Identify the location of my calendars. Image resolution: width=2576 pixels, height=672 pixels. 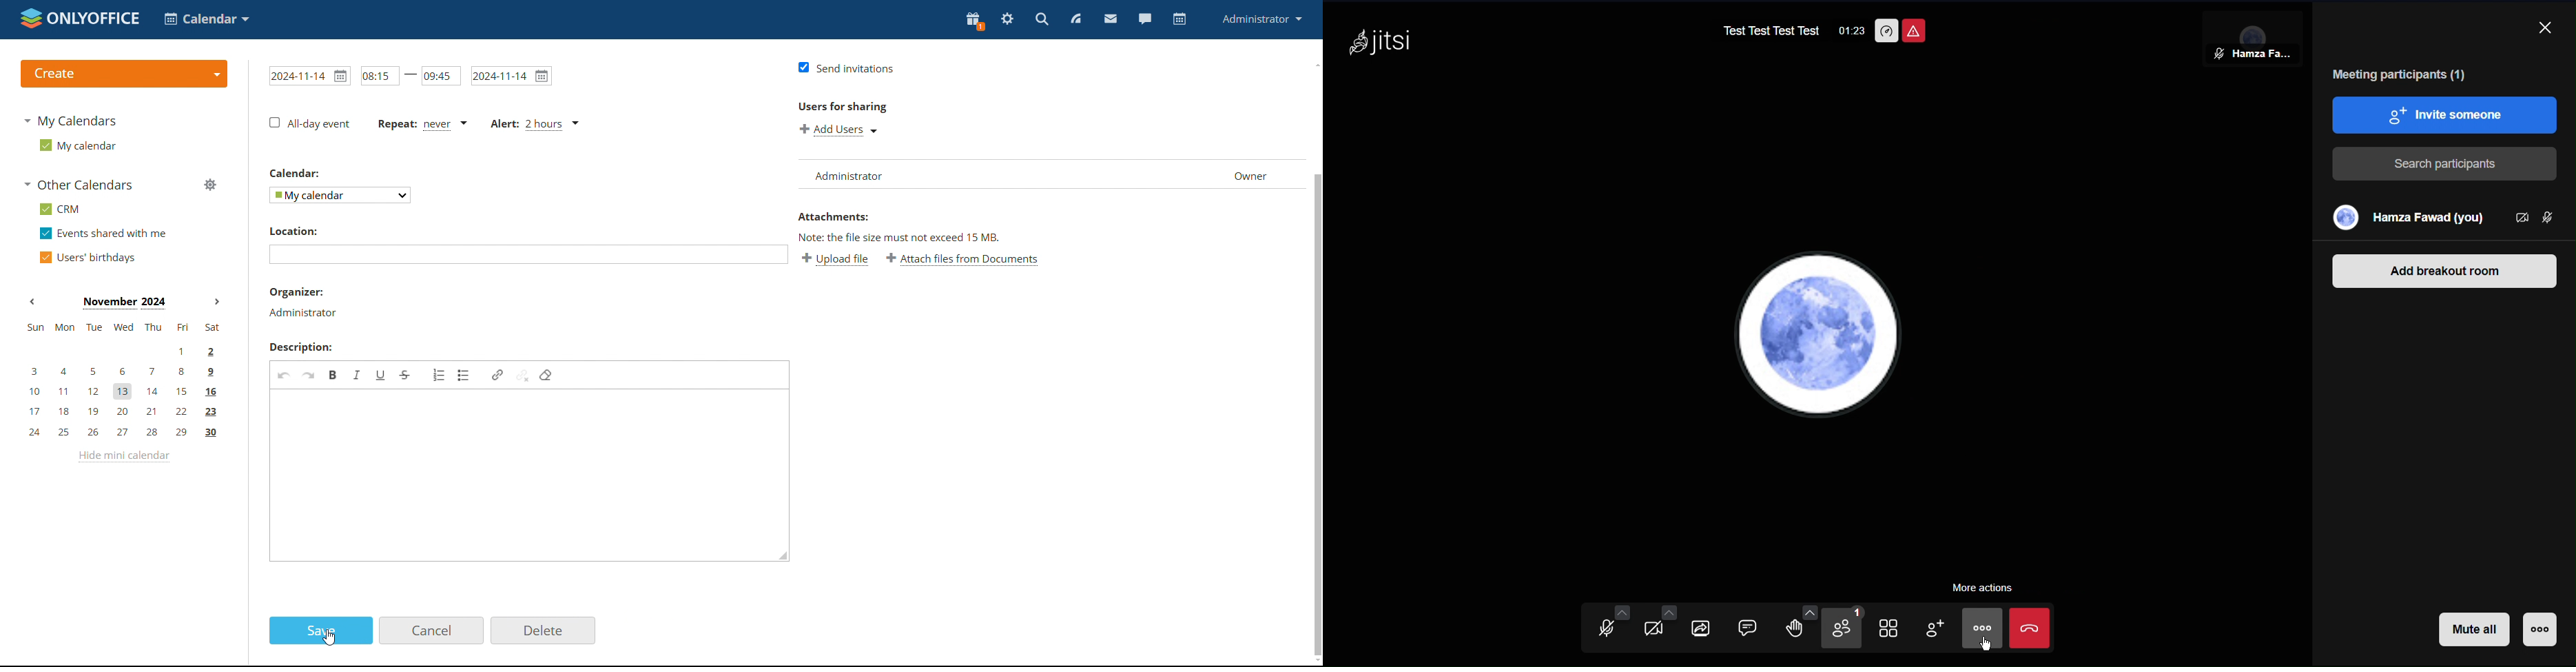
(72, 121).